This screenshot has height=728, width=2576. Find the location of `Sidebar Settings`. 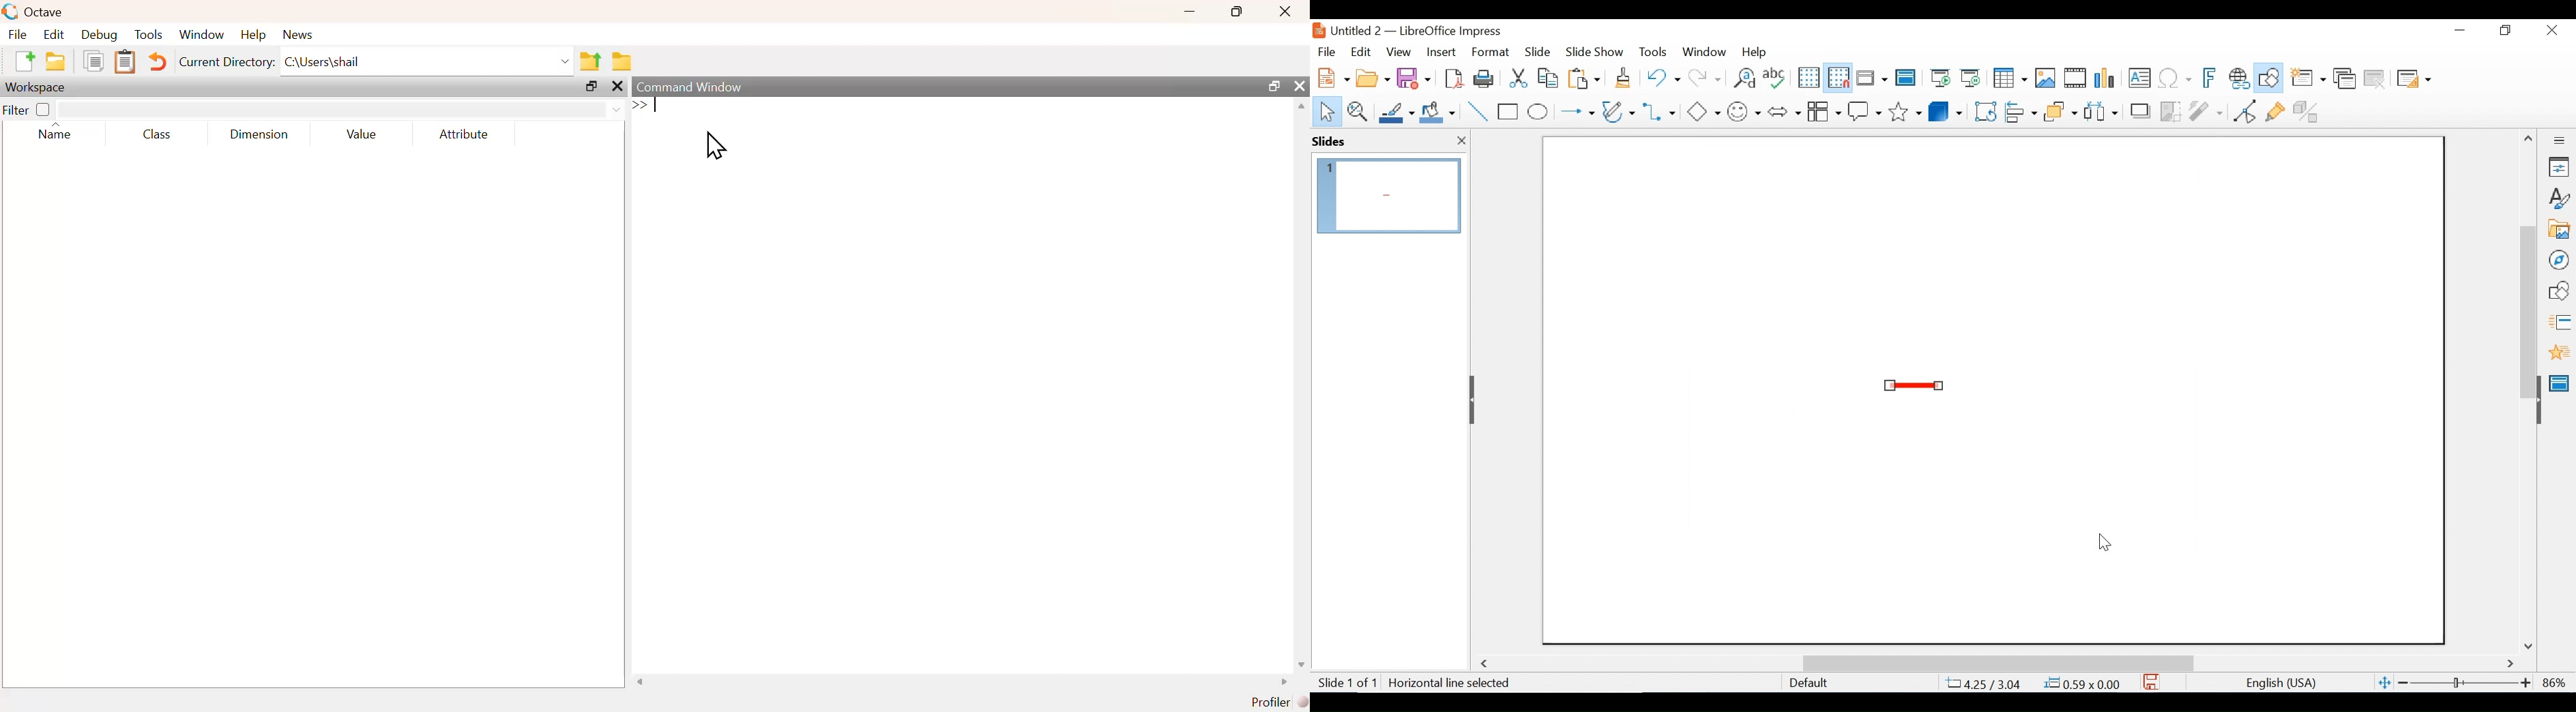

Sidebar Settings is located at coordinates (2560, 141).